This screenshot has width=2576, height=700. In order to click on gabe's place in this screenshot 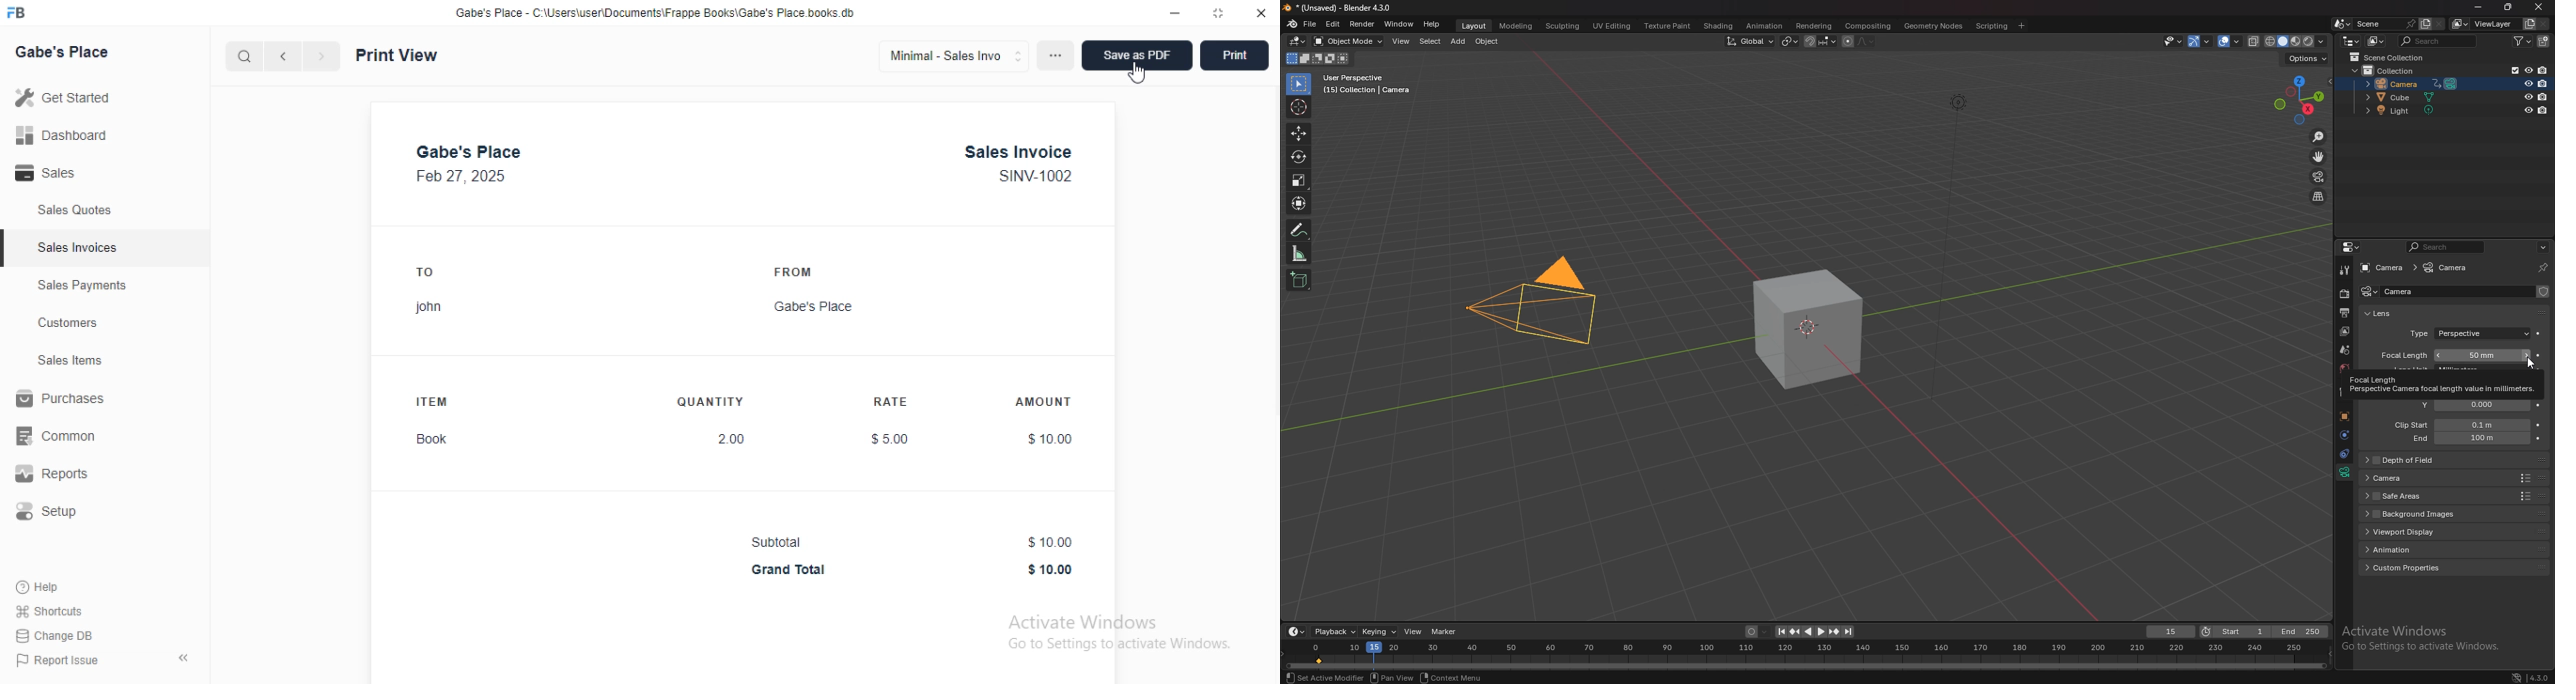, I will do `click(63, 51)`.